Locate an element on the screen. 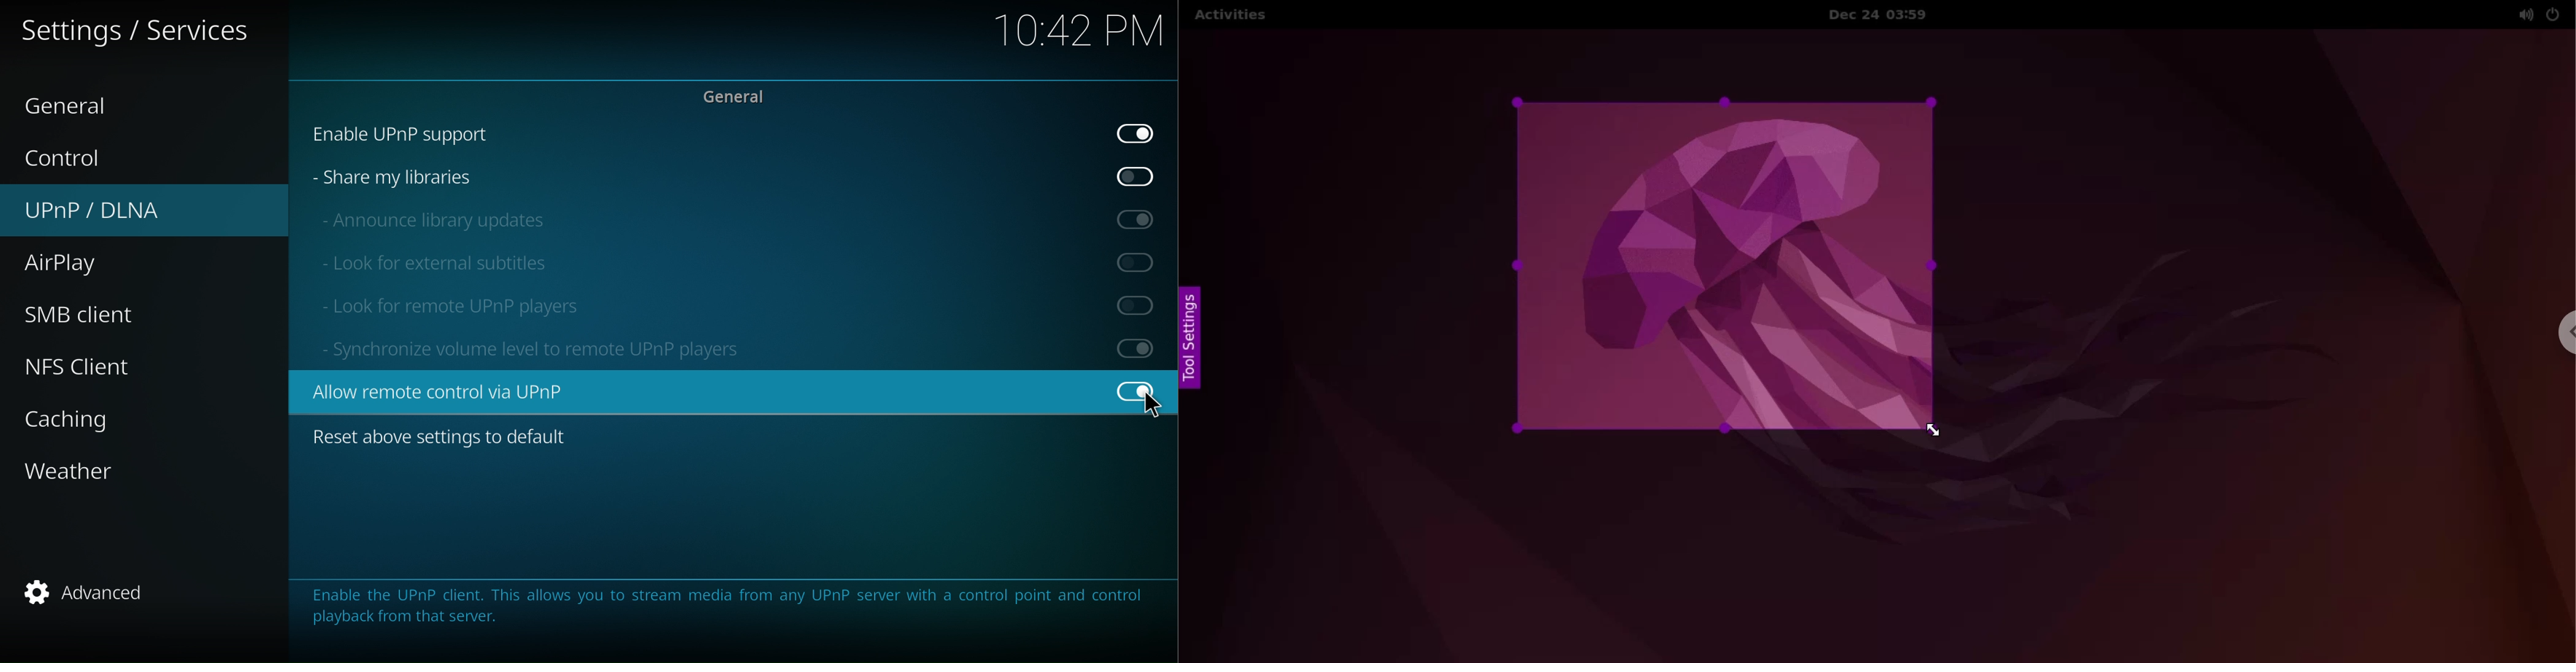  advanced is located at coordinates (76, 592).